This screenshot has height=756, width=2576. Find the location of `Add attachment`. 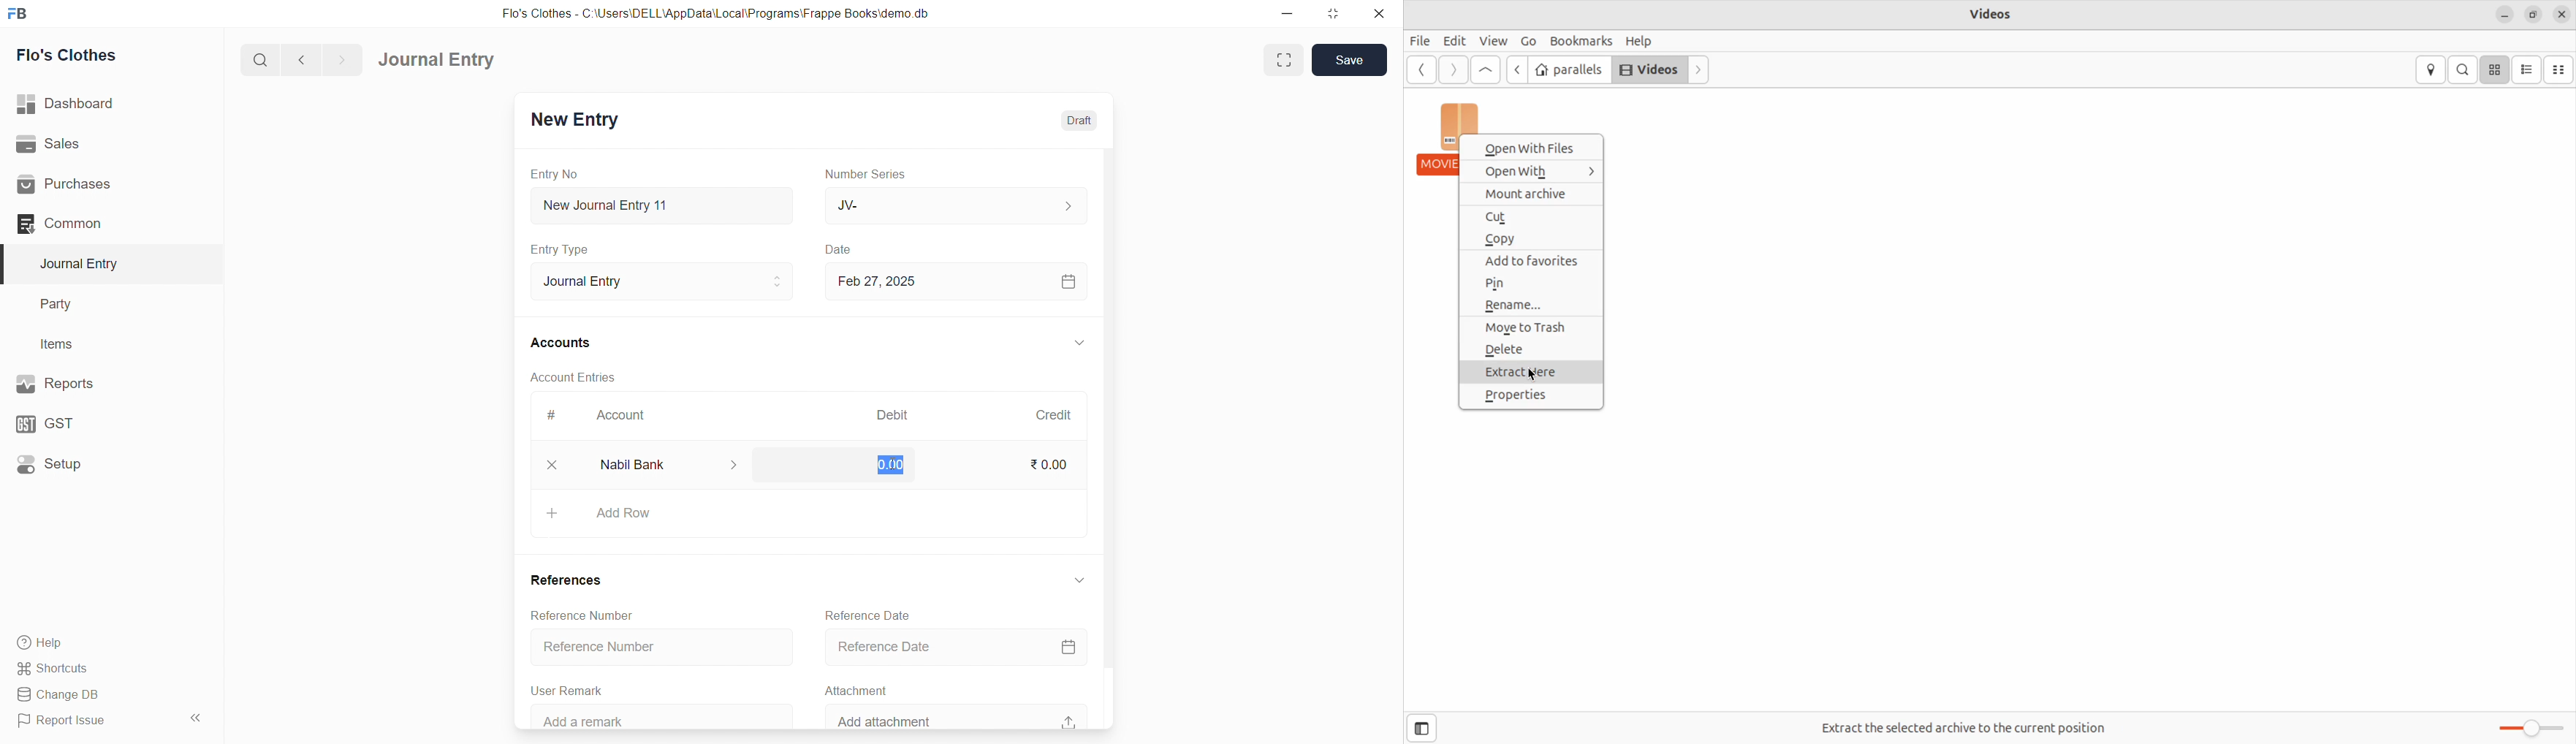

Add attachment is located at coordinates (960, 715).